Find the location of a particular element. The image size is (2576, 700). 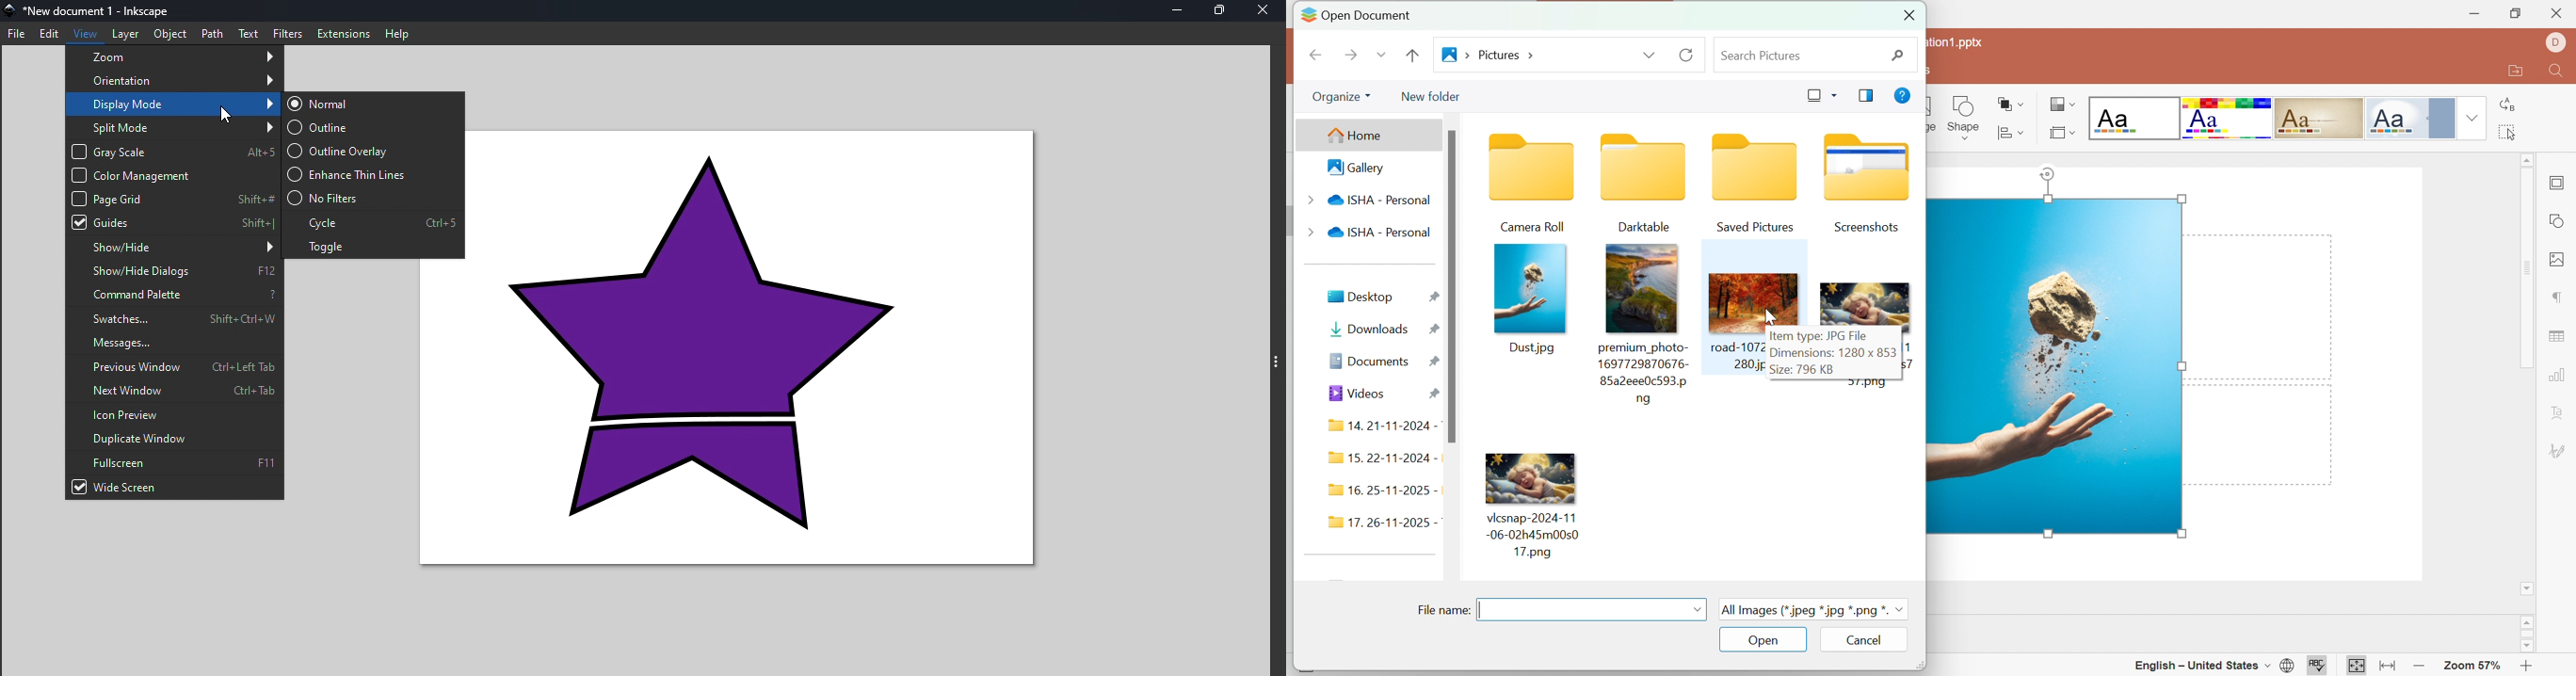

Filters is located at coordinates (289, 32).